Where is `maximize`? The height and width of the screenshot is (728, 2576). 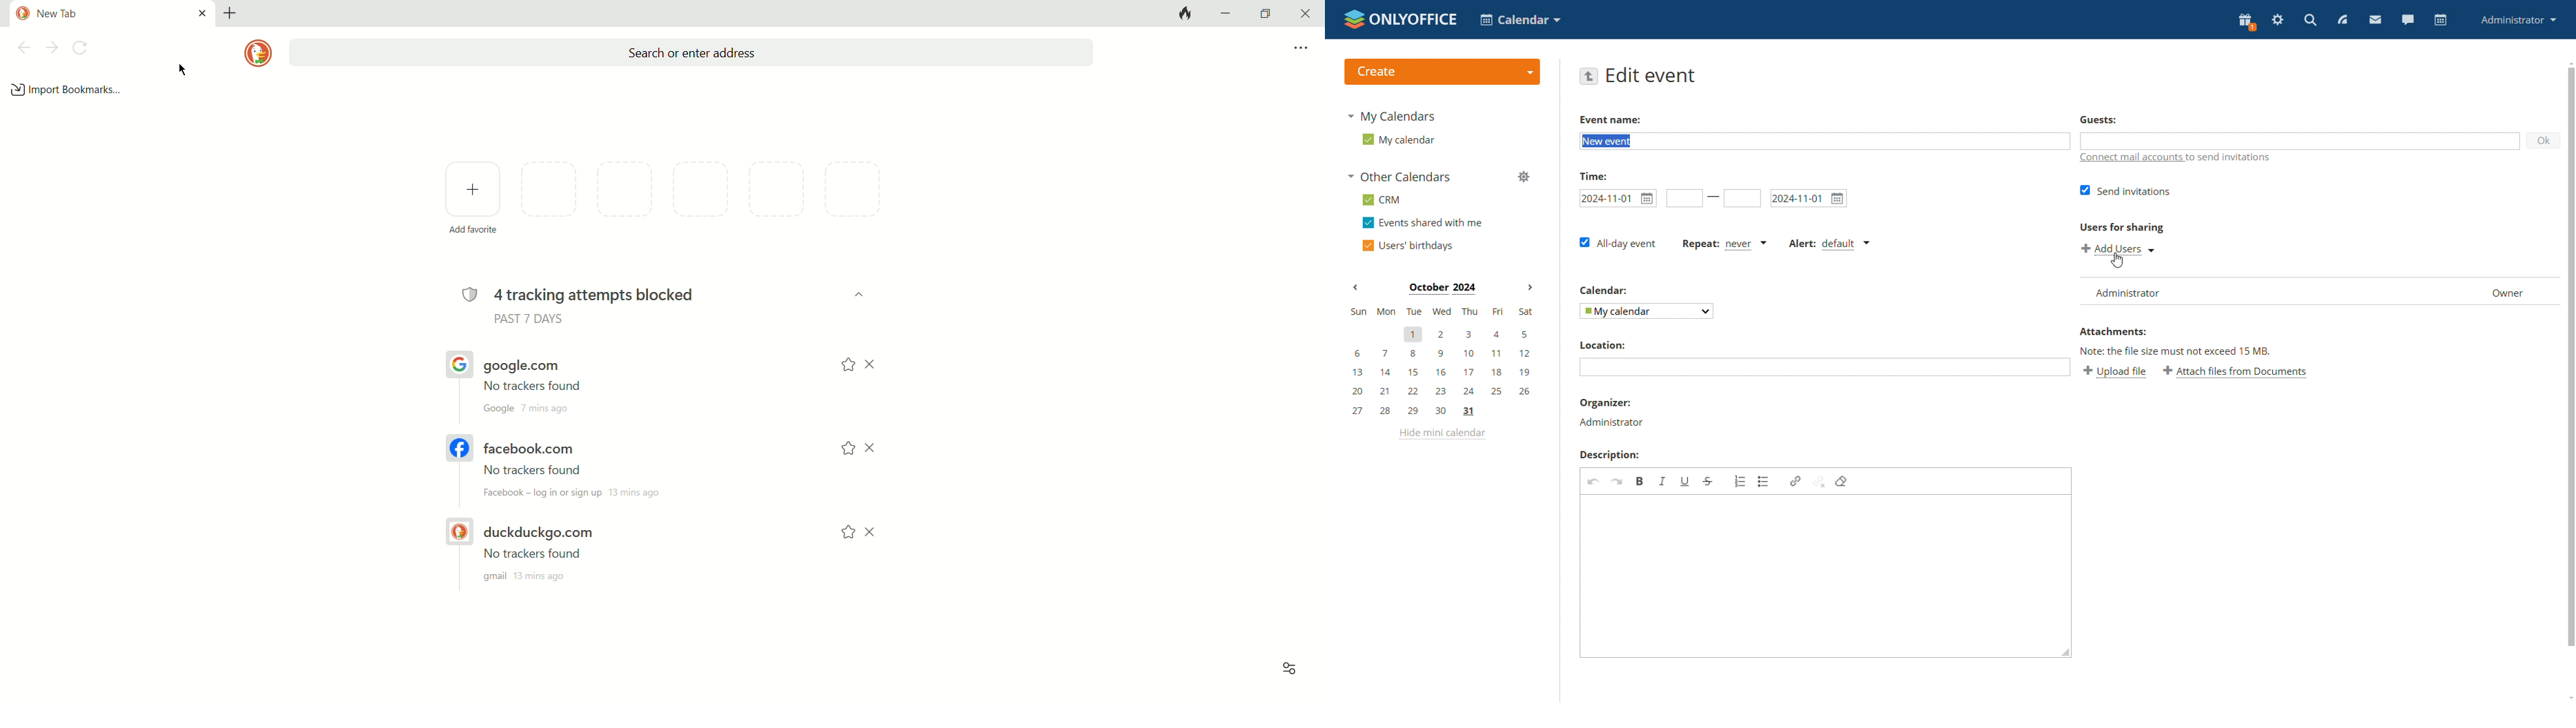
maximize is located at coordinates (1264, 15).